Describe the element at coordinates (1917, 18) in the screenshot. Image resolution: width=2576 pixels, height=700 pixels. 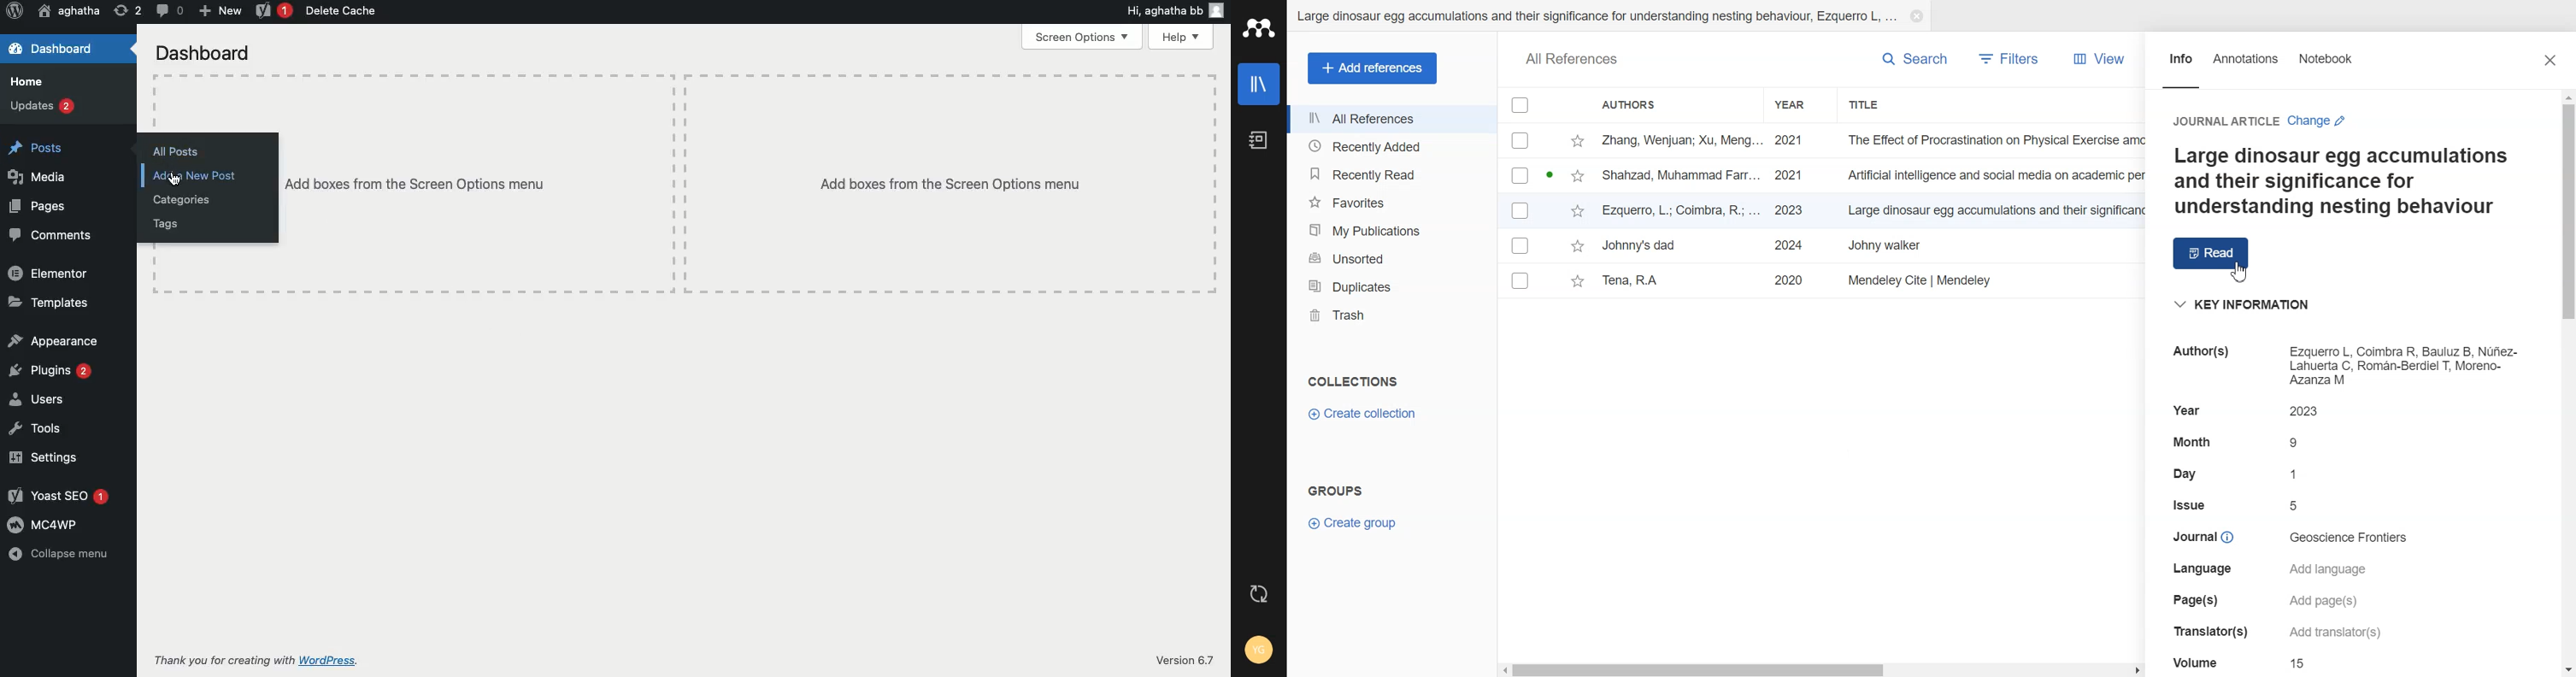
I see `Close folder` at that location.